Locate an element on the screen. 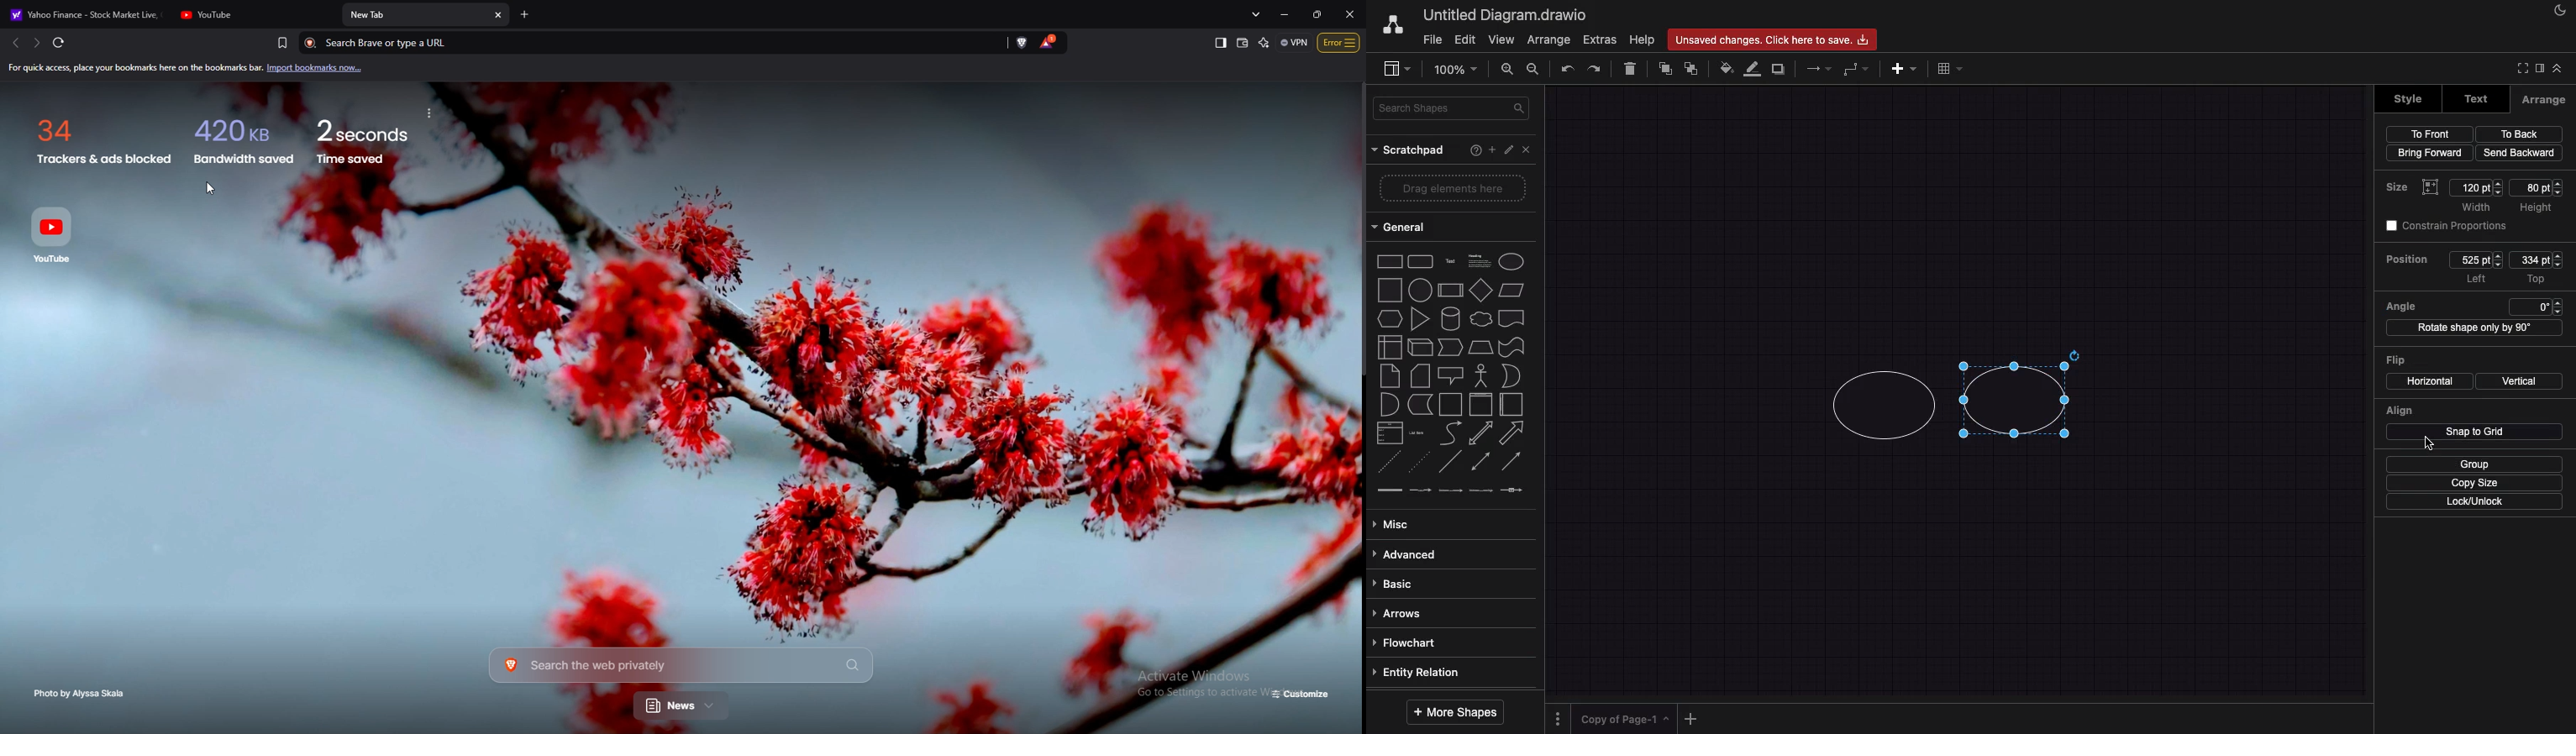  add new page is located at coordinates (1691, 719).